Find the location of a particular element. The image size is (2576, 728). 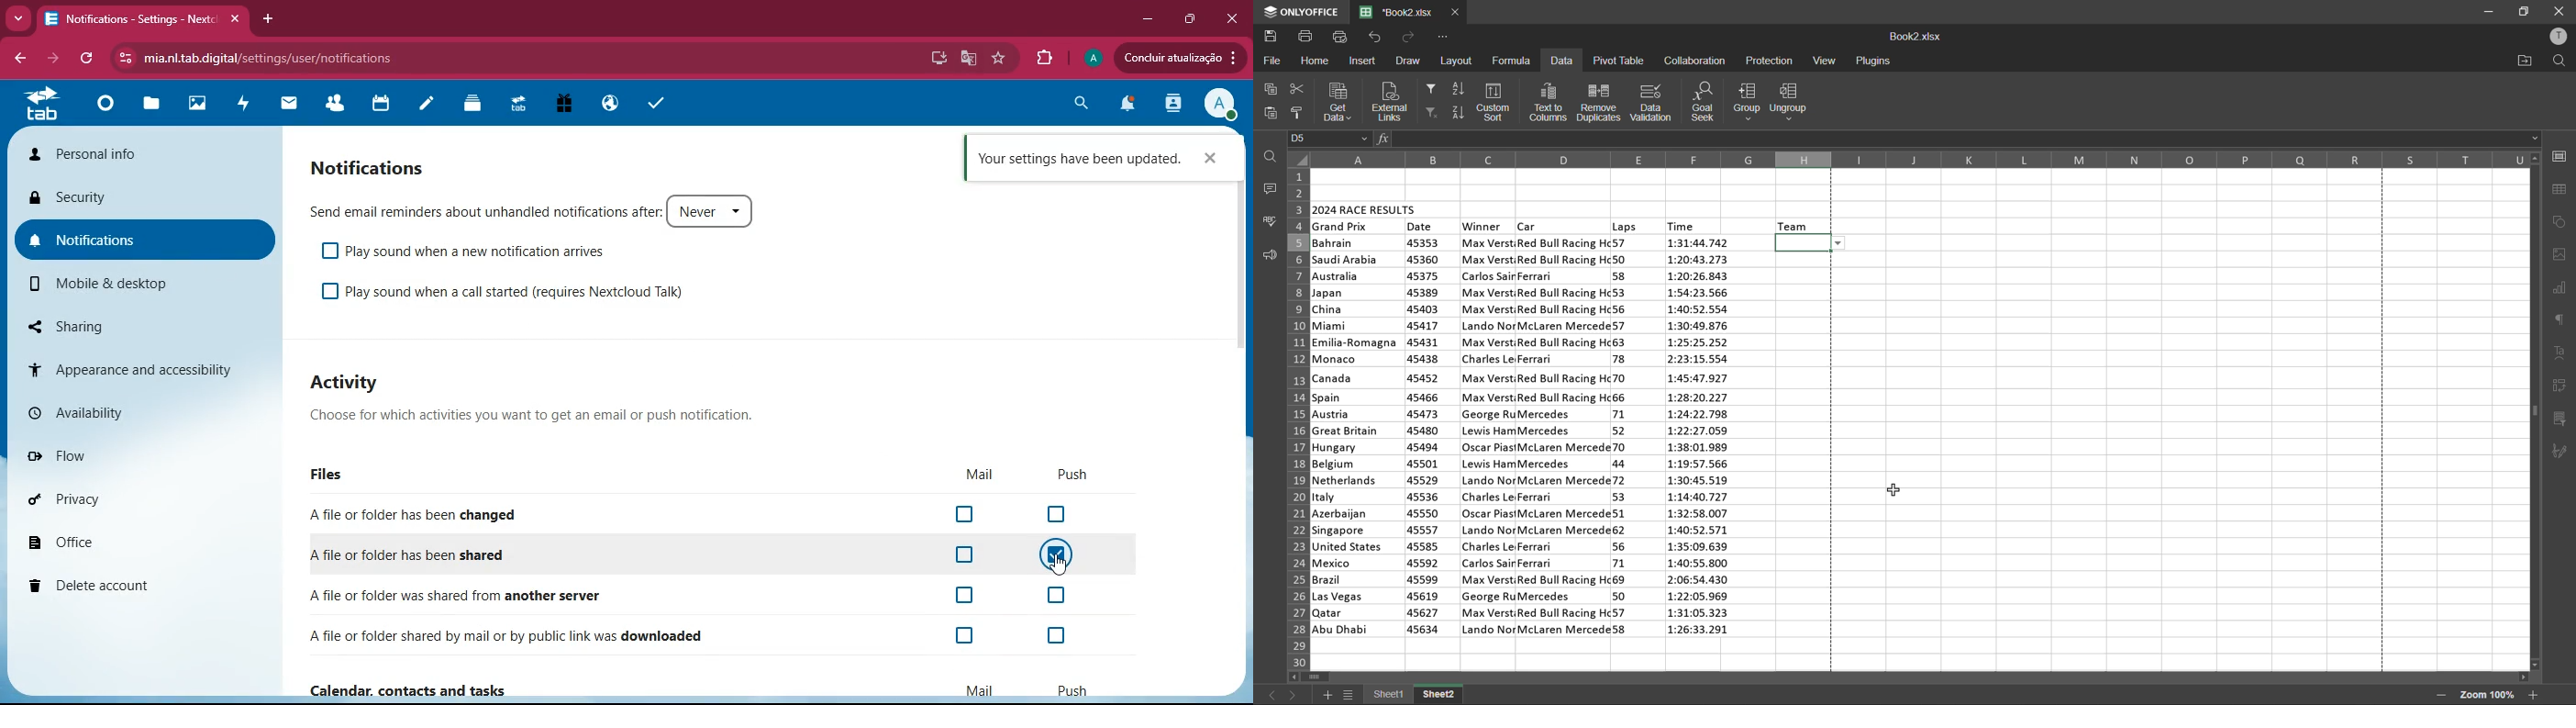

draw is located at coordinates (1409, 59).